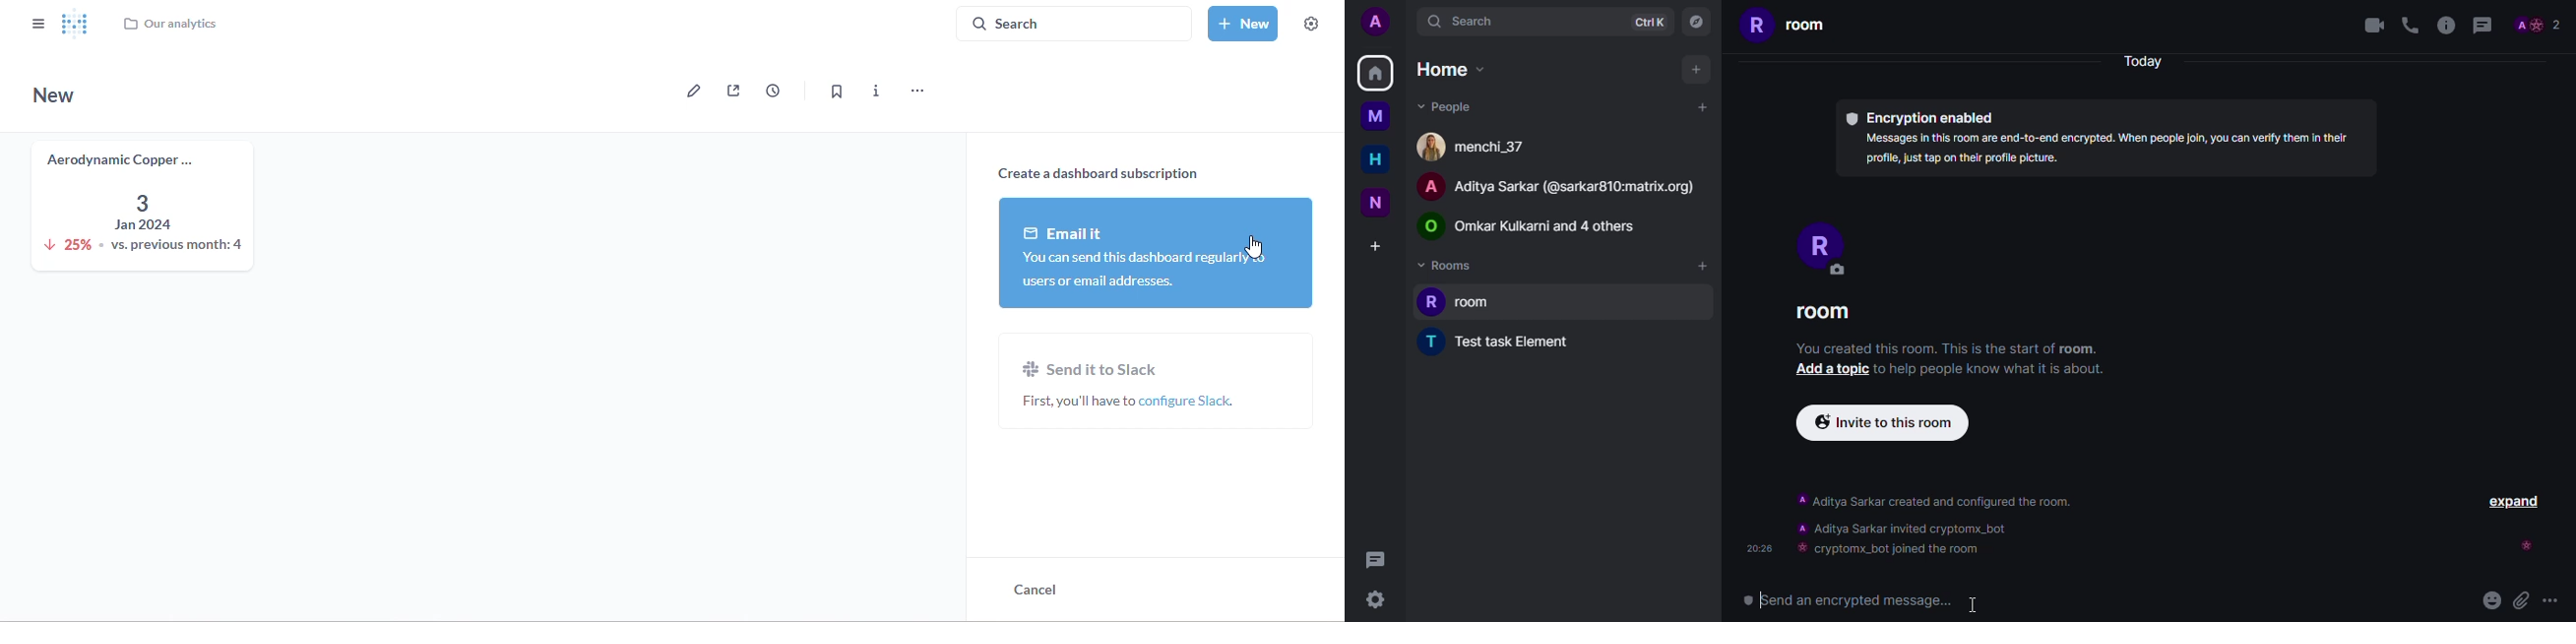  I want to click on ROOM, so click(1833, 315).